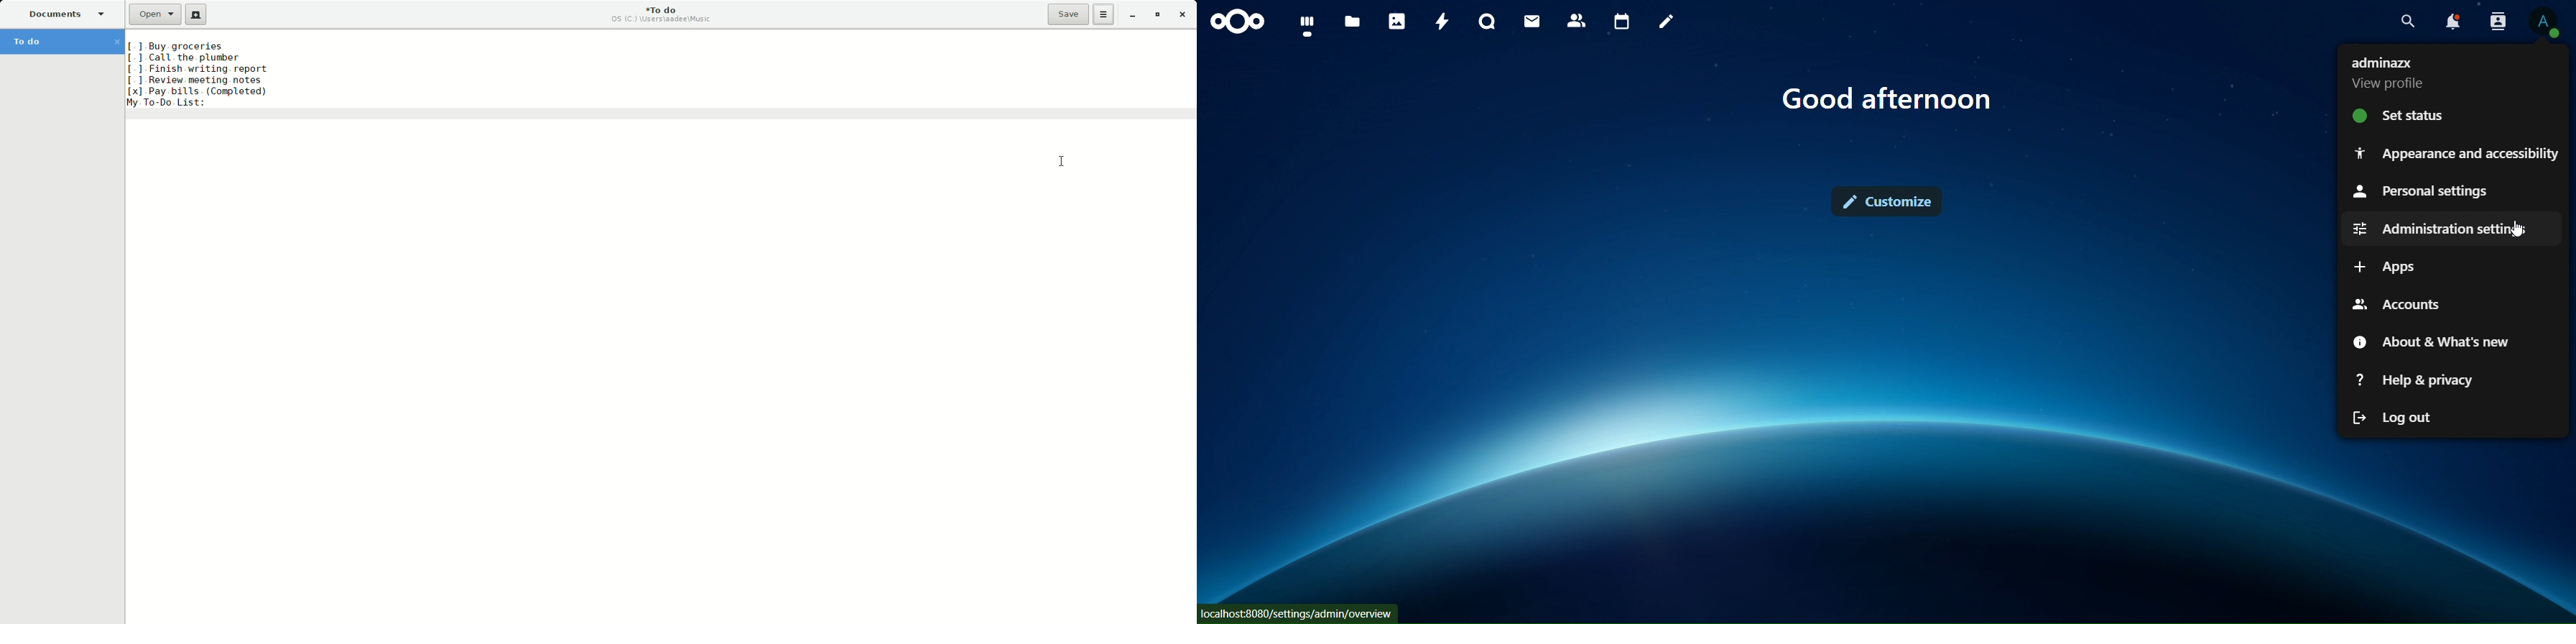  I want to click on Options, so click(1104, 15).